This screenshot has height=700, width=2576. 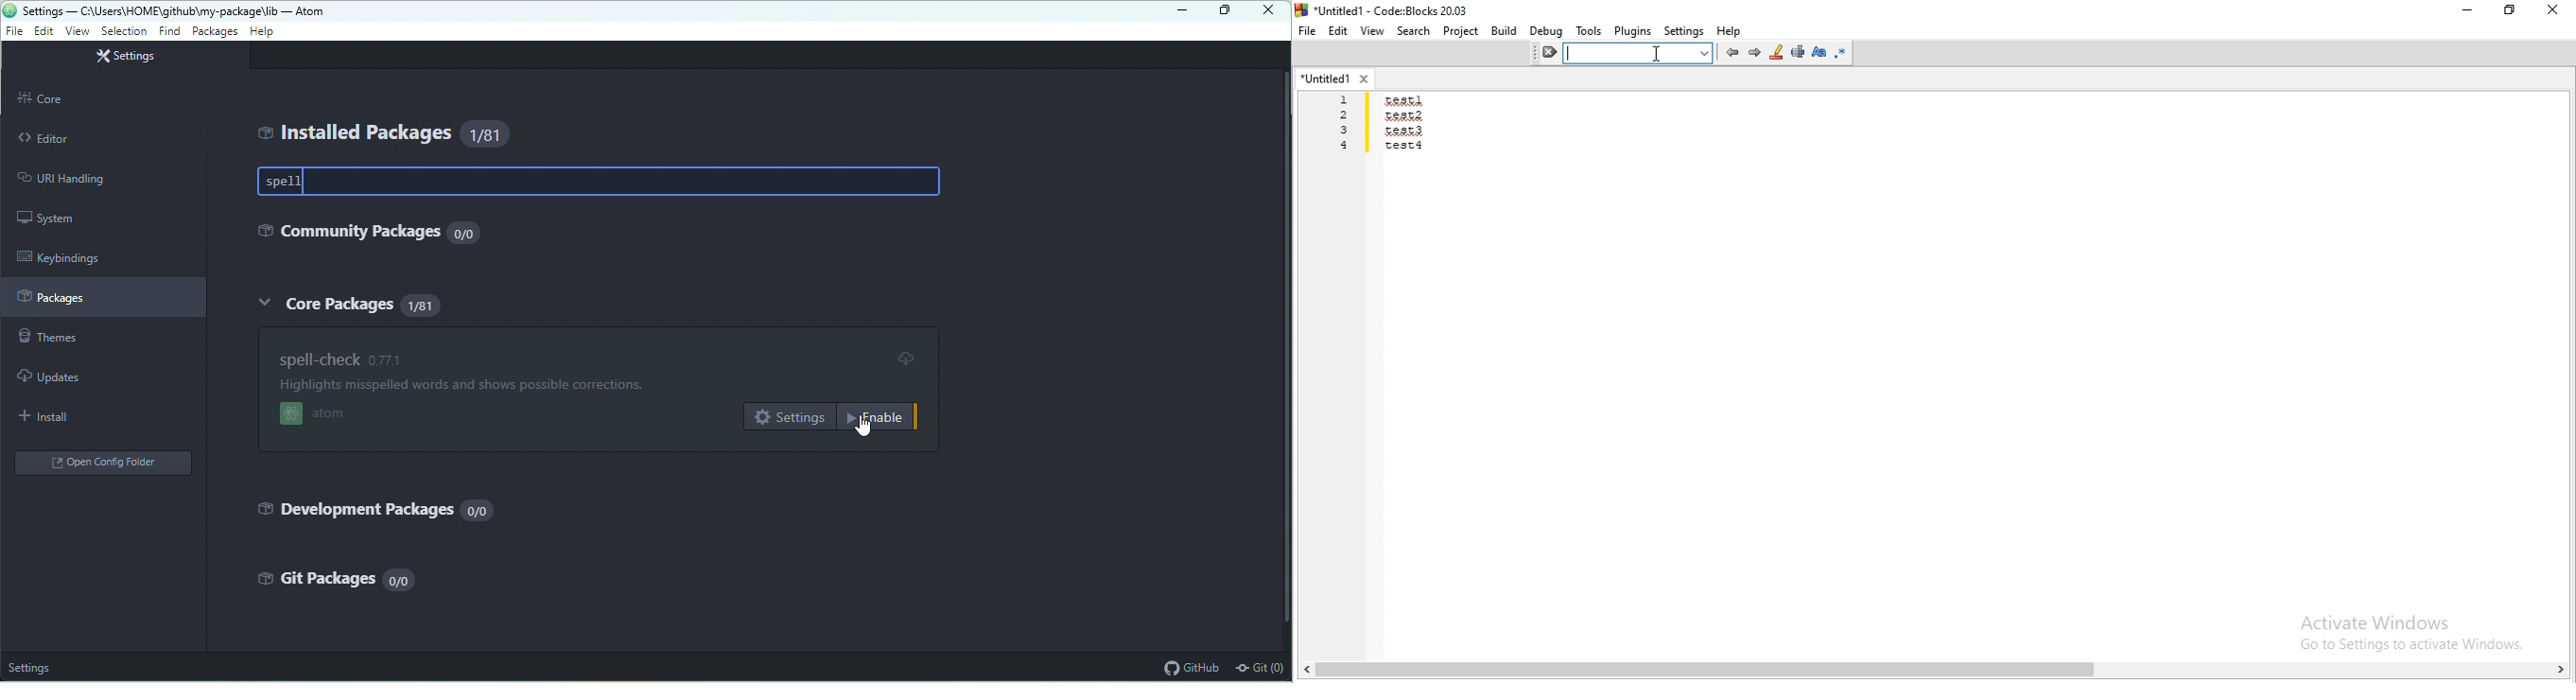 I want to click on scrollbar, so click(x=1933, y=673).